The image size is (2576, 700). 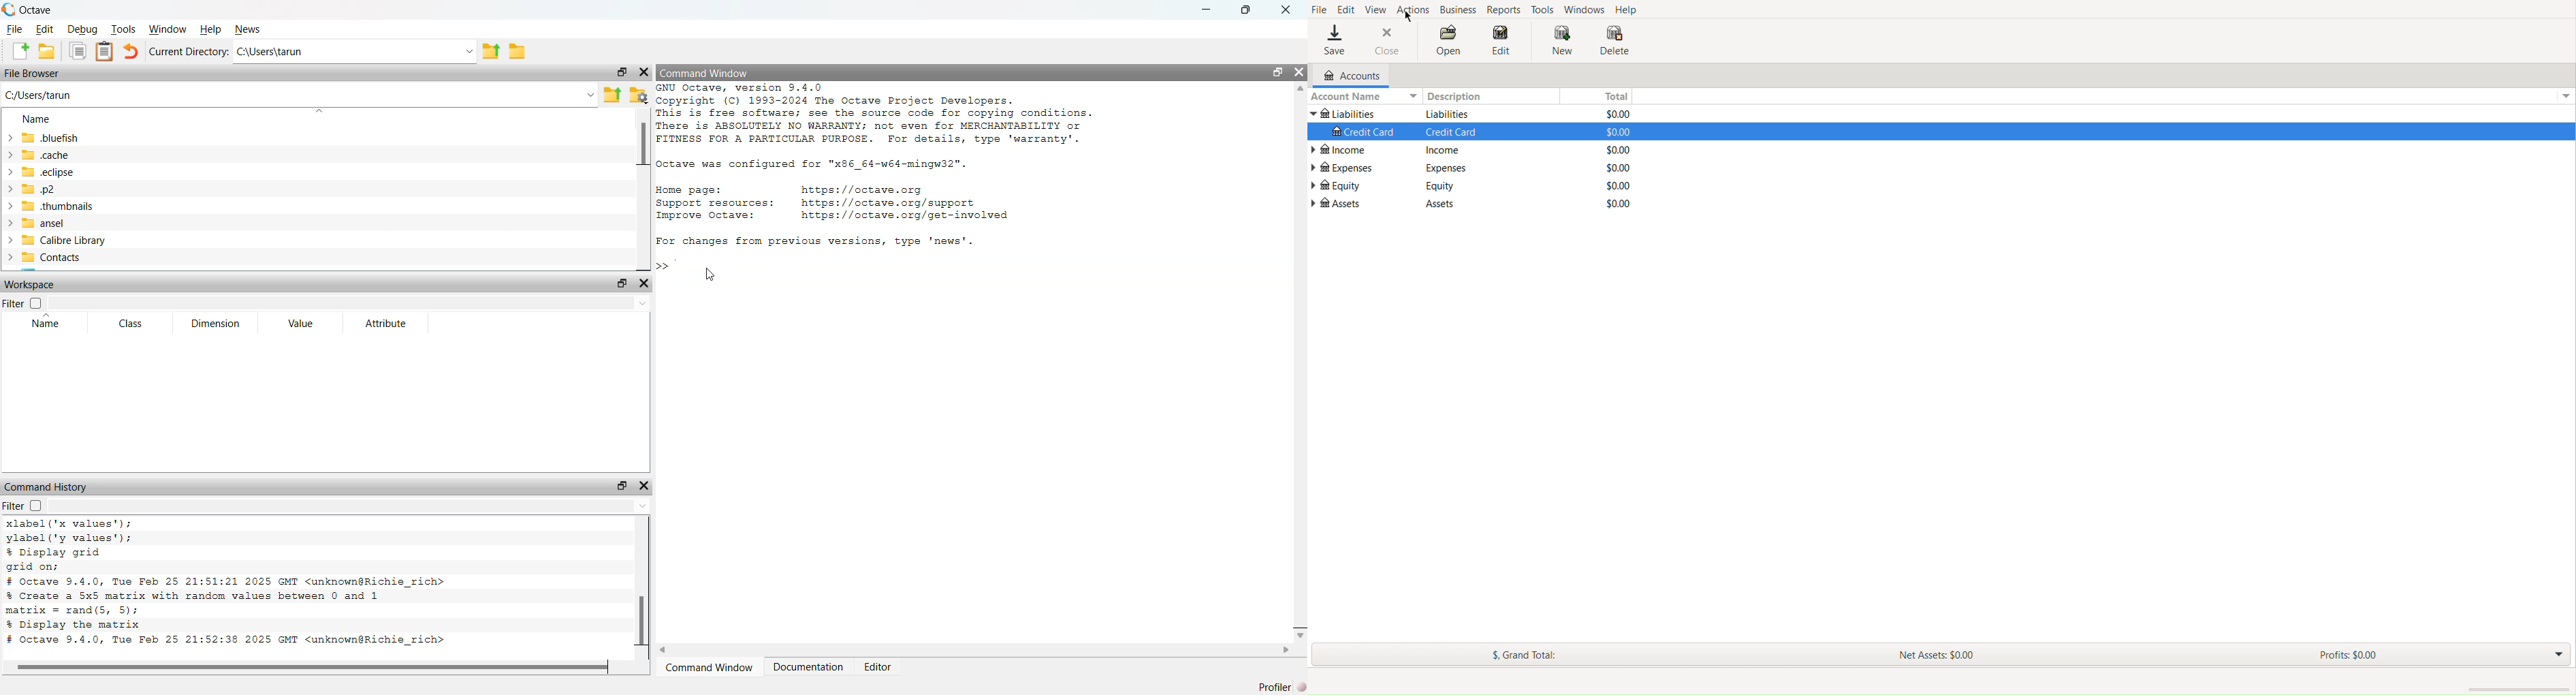 I want to click on Total, so click(x=1620, y=166).